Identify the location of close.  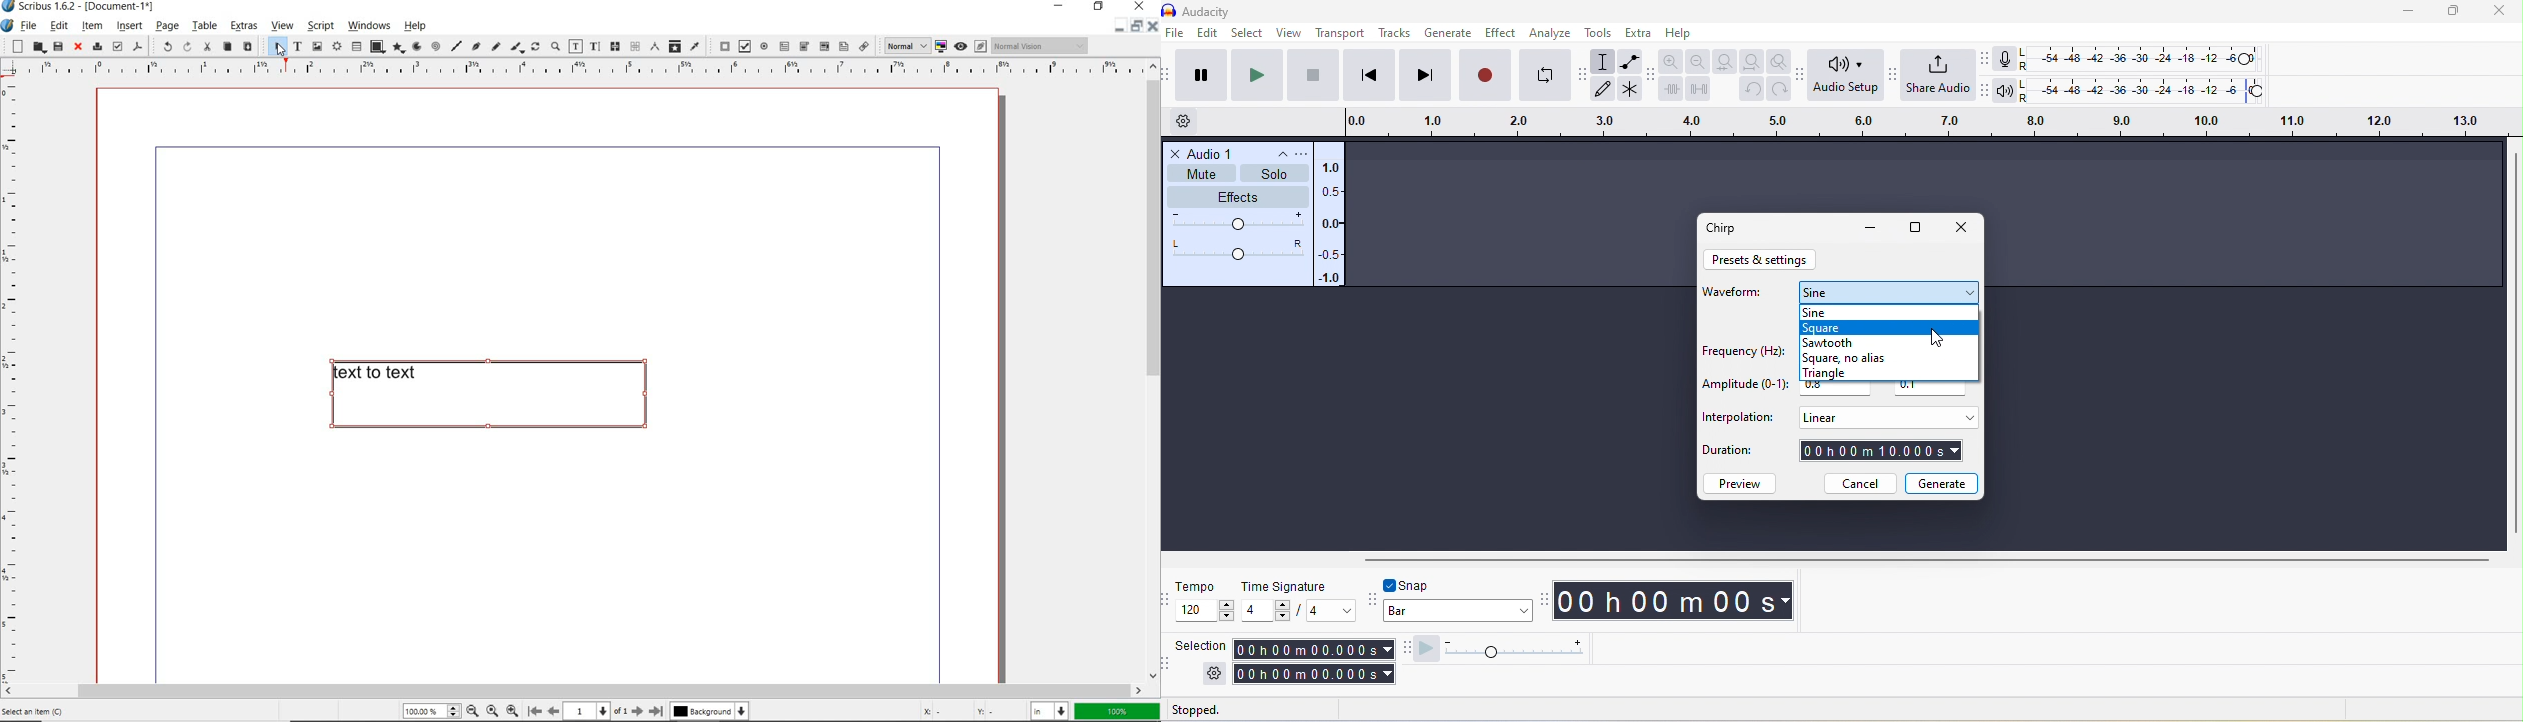
(76, 47).